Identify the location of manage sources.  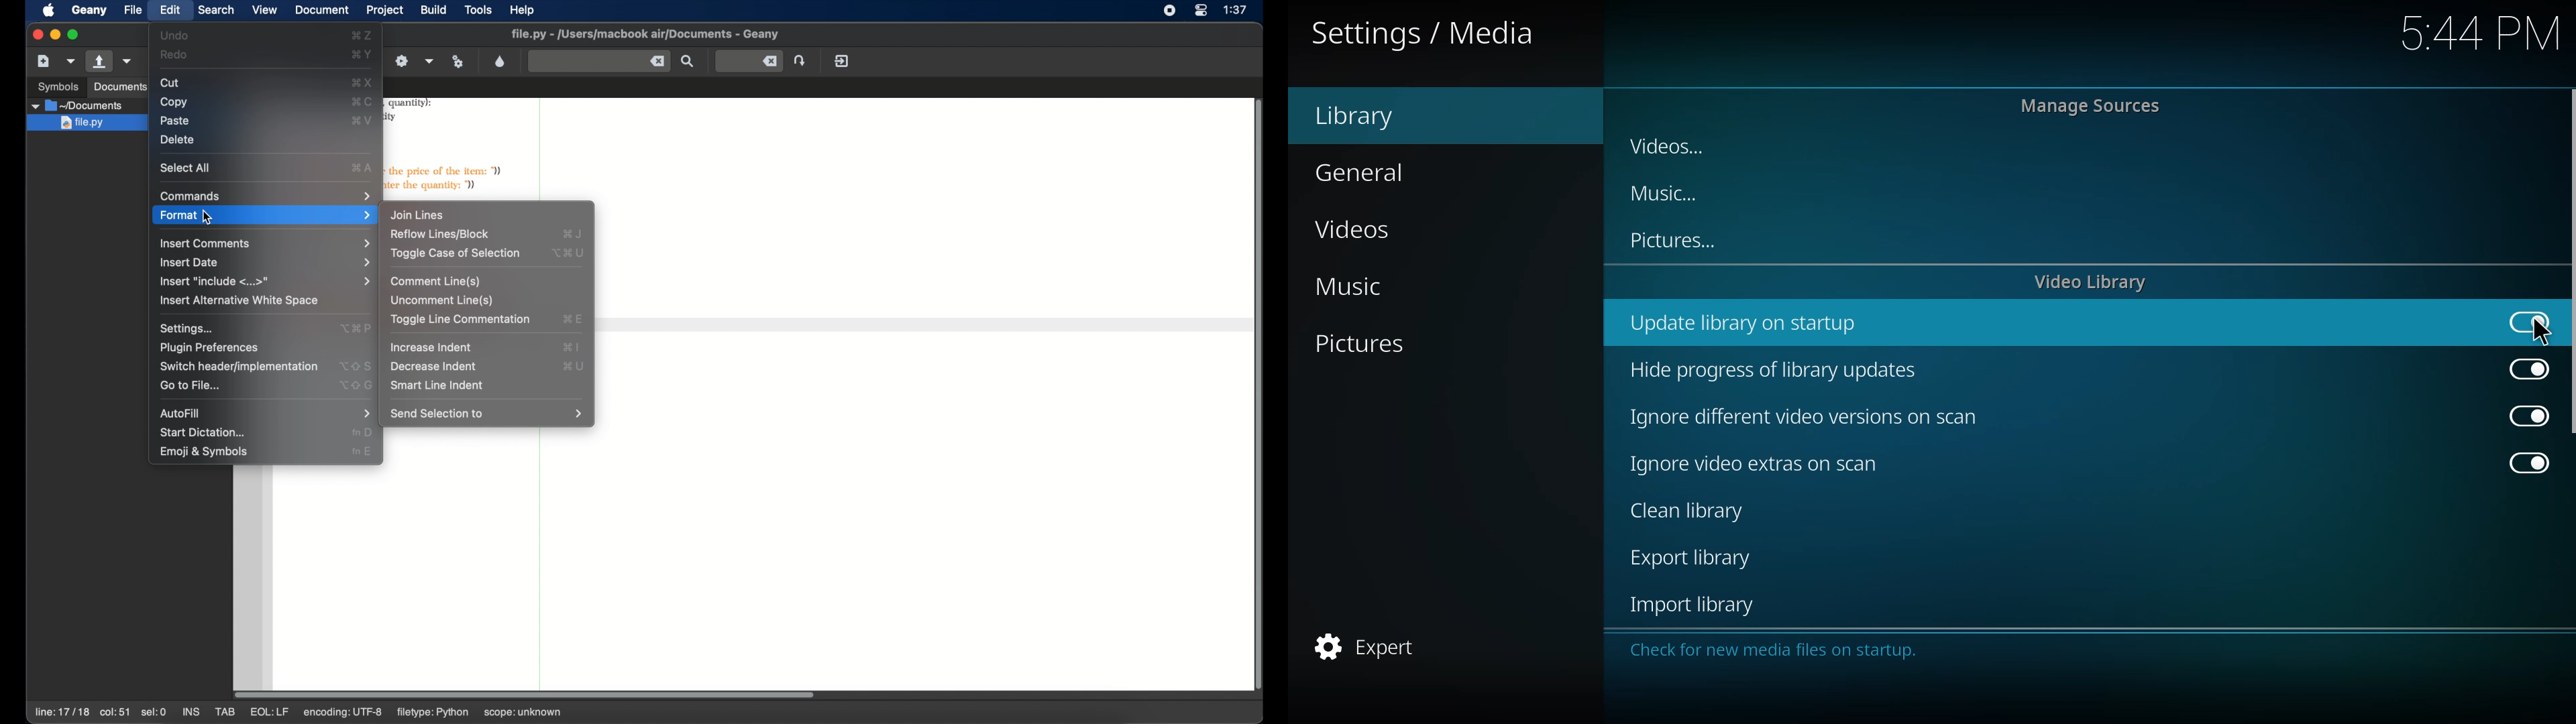
(2088, 106).